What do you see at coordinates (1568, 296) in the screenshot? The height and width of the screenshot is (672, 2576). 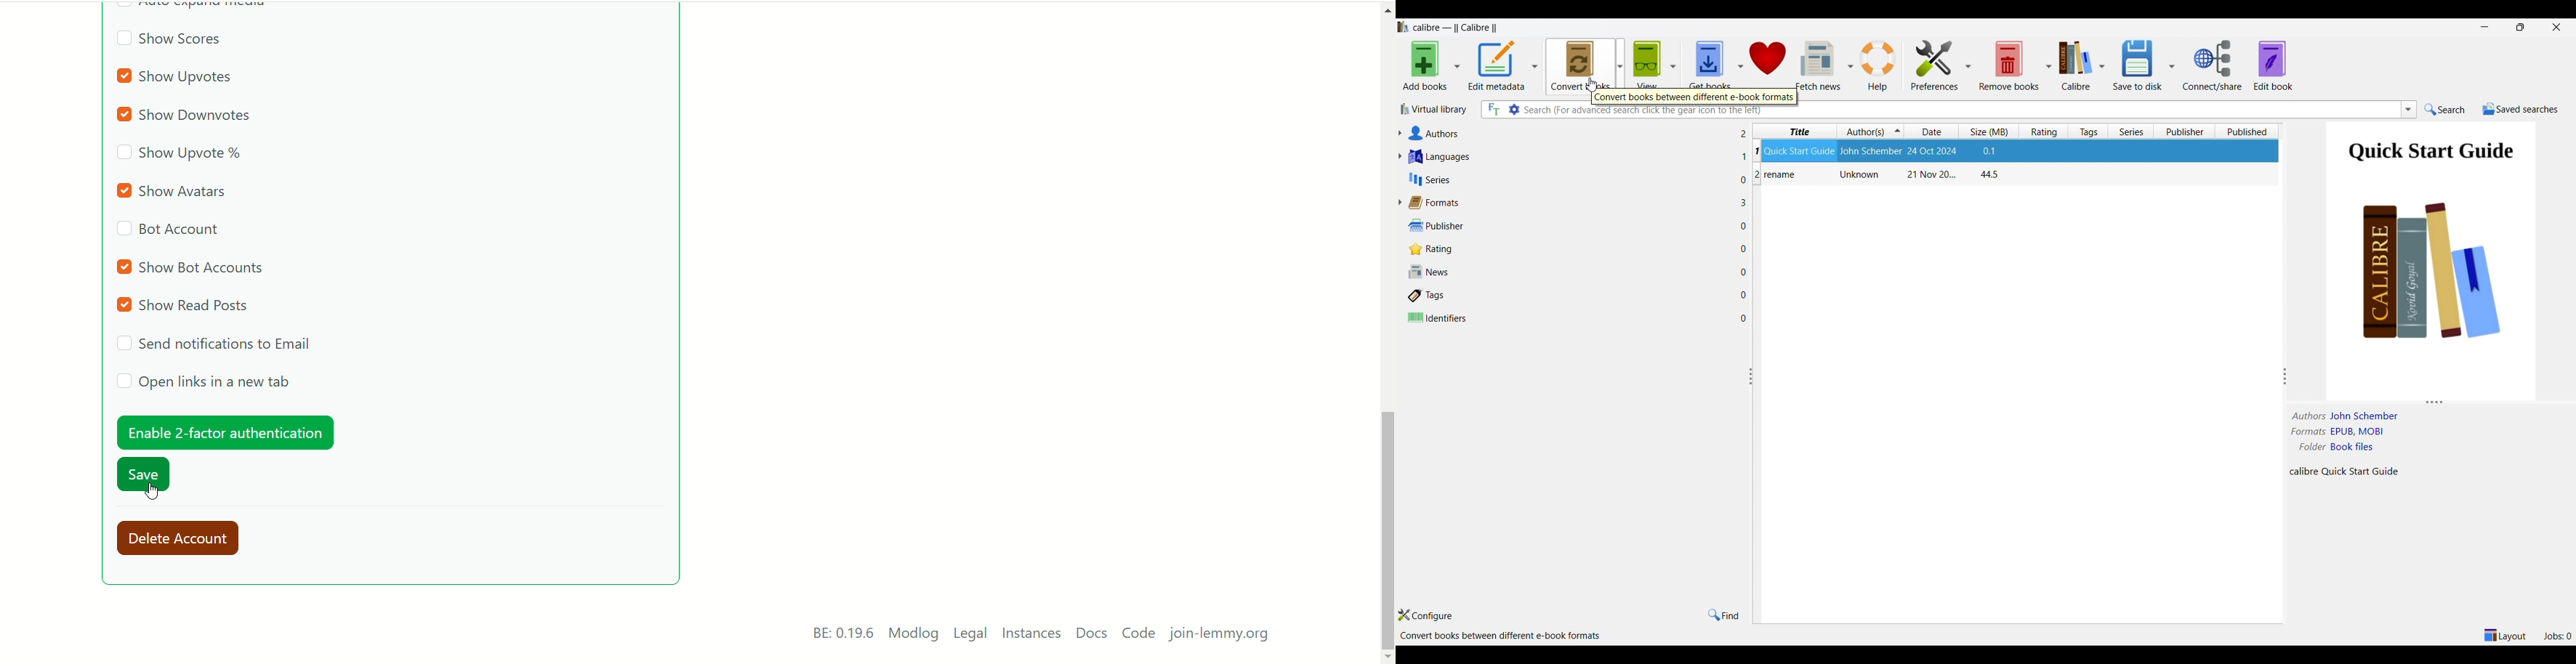 I see `Tags` at bounding box center [1568, 296].